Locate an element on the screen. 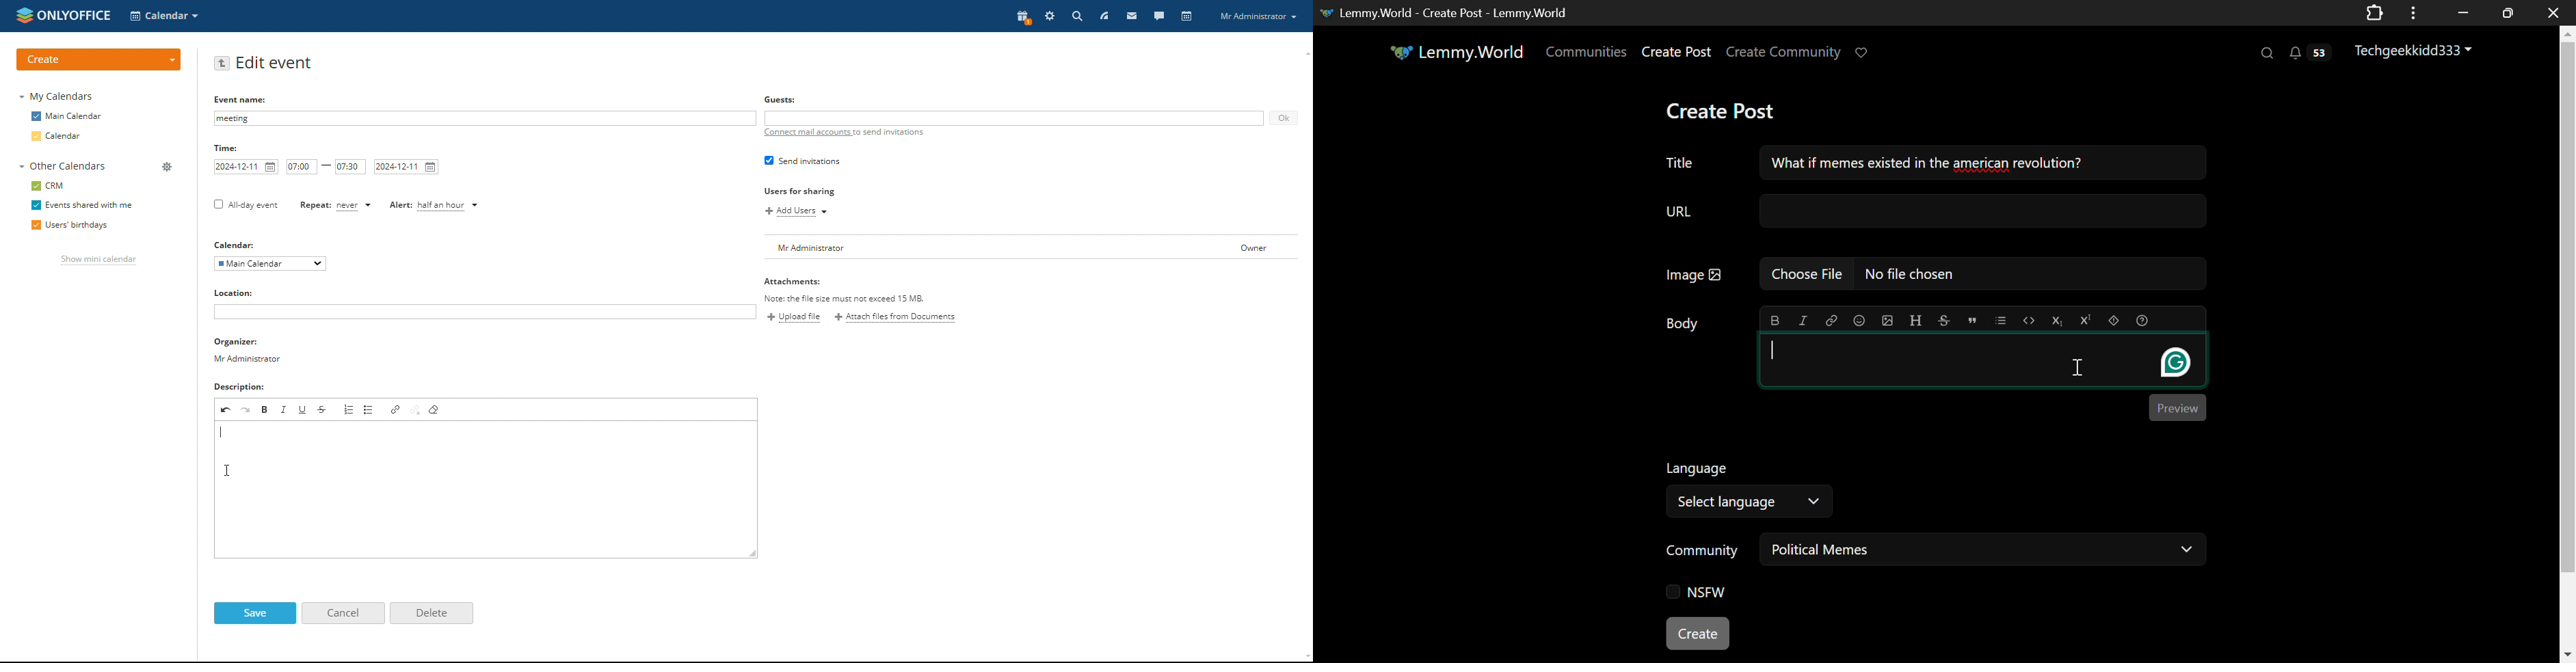  cancel is located at coordinates (344, 613).